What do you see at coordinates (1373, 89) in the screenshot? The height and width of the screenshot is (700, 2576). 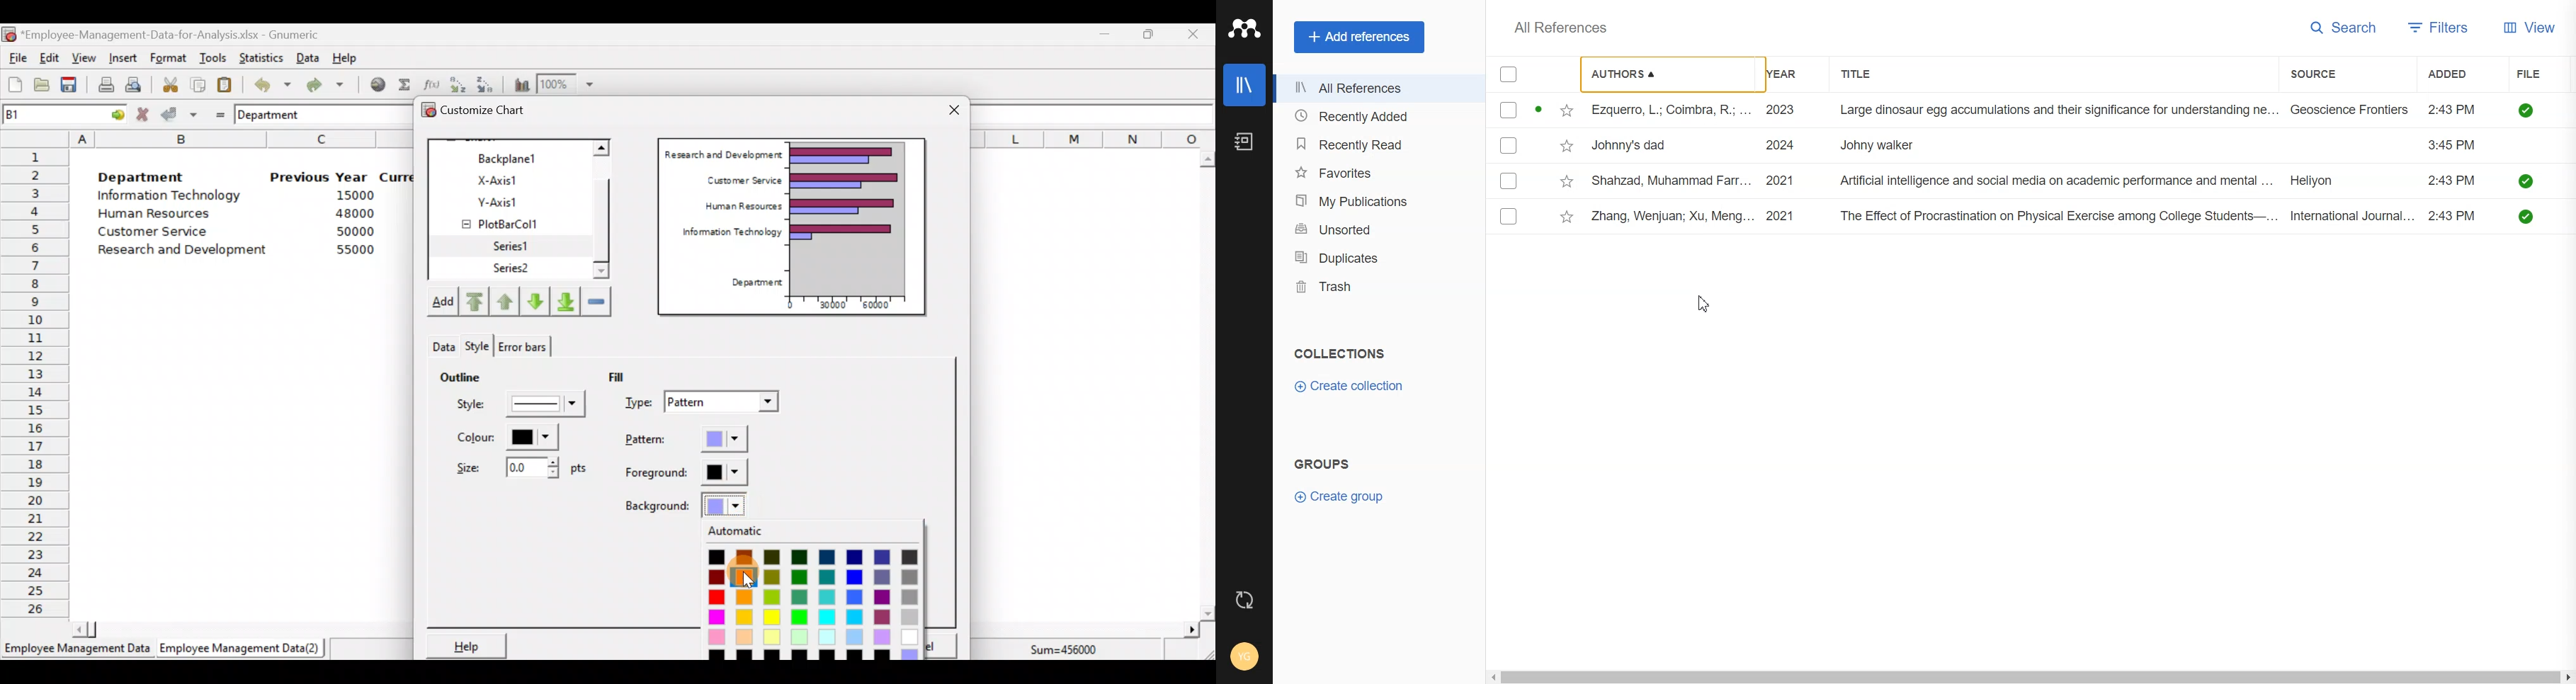 I see `All References` at bounding box center [1373, 89].